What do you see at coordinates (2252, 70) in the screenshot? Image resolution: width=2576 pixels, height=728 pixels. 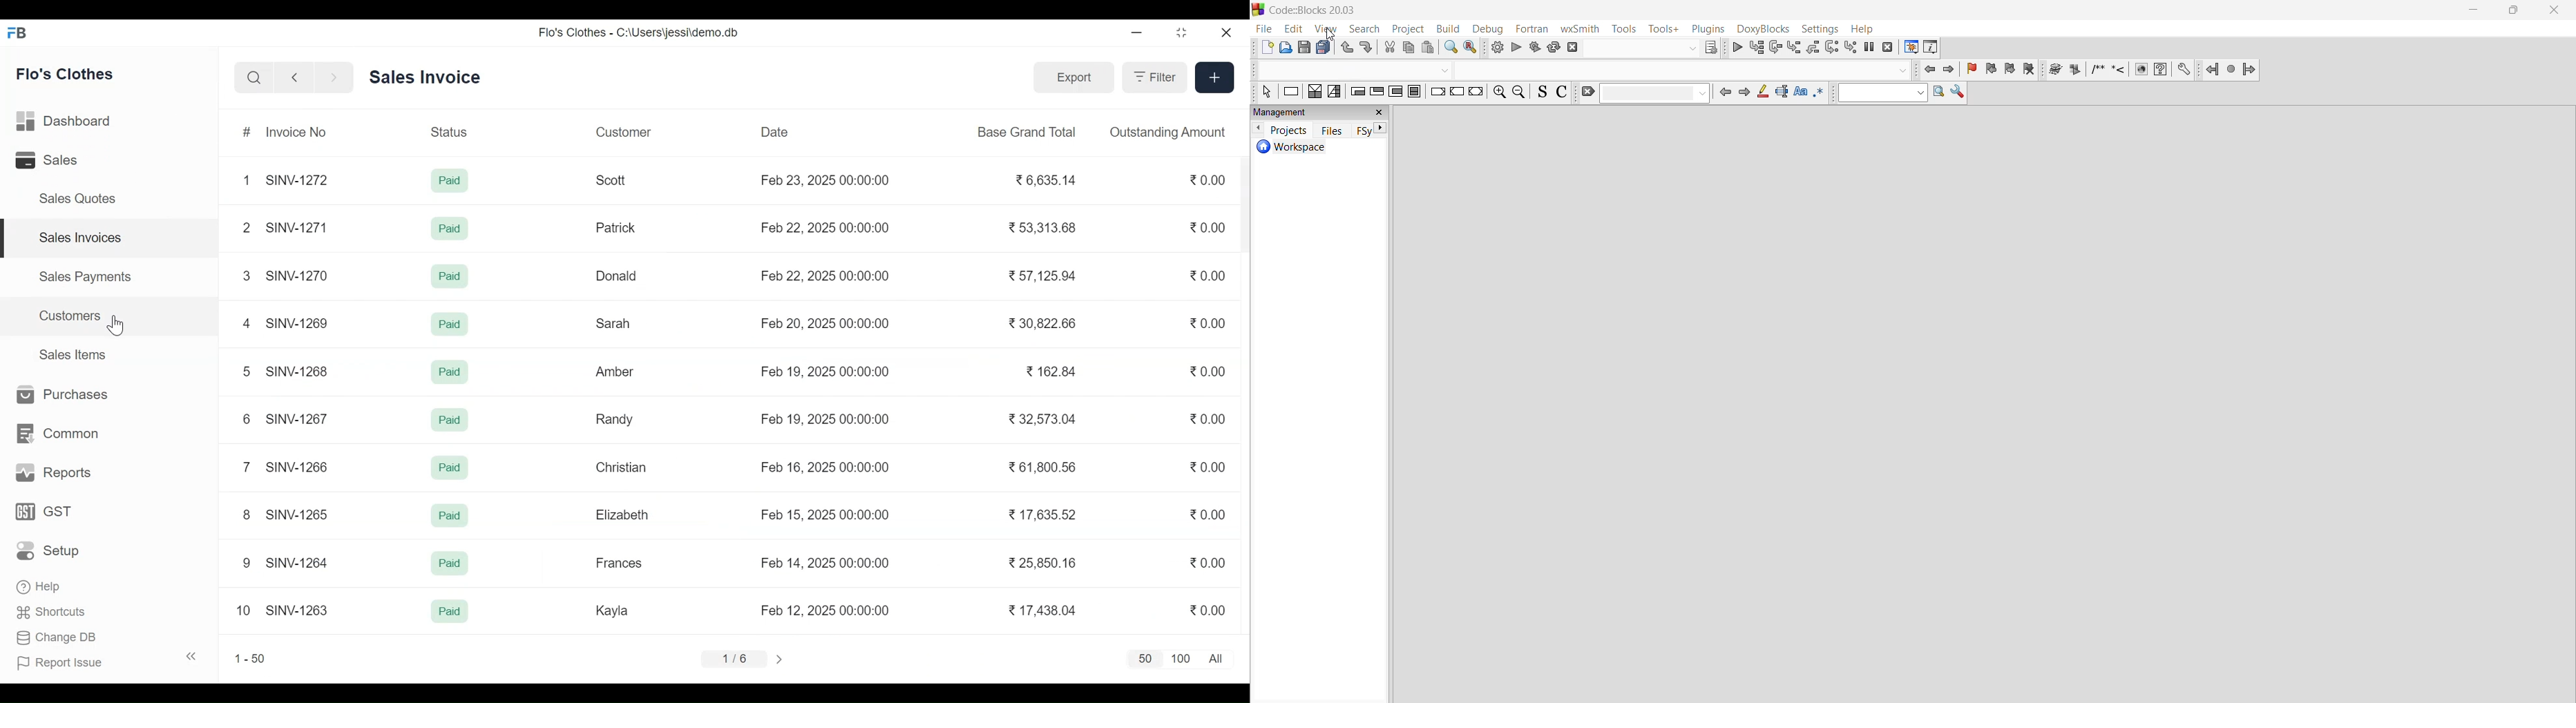 I see `Jump forward` at bounding box center [2252, 70].